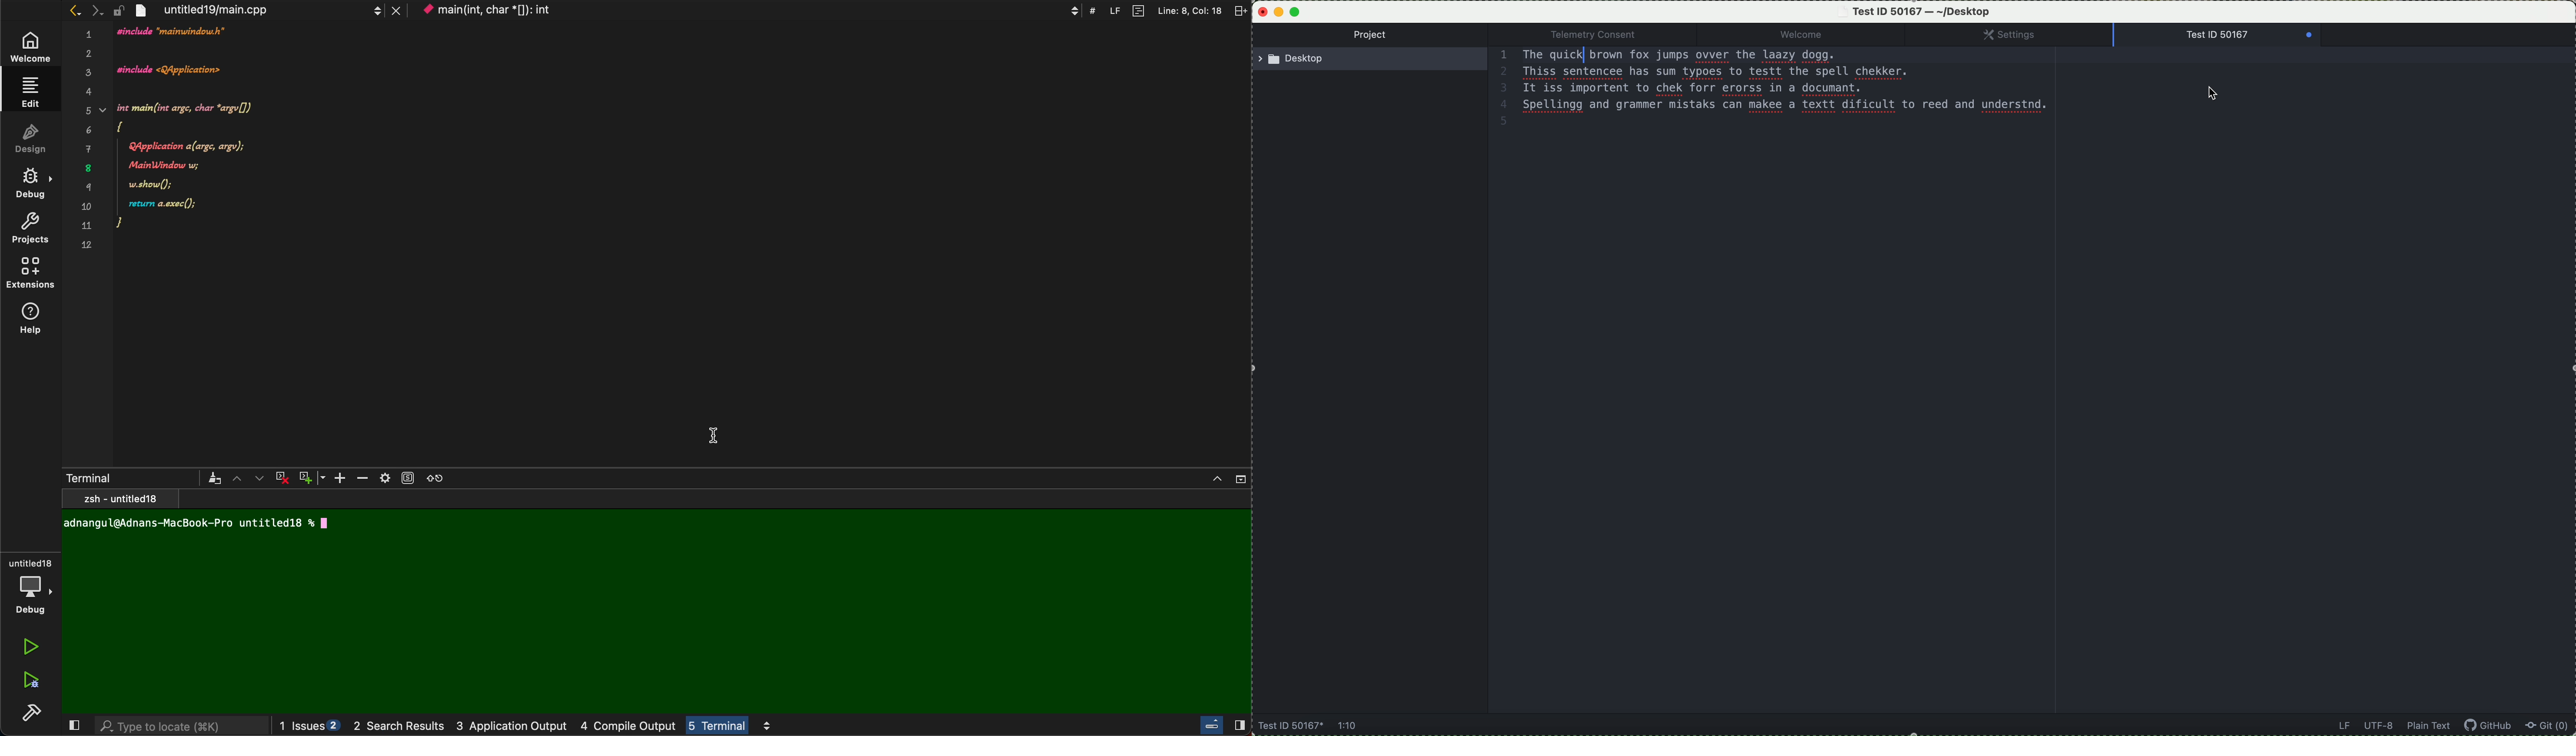 The height and width of the screenshot is (756, 2576). What do you see at coordinates (30, 230) in the screenshot?
I see `projects` at bounding box center [30, 230].